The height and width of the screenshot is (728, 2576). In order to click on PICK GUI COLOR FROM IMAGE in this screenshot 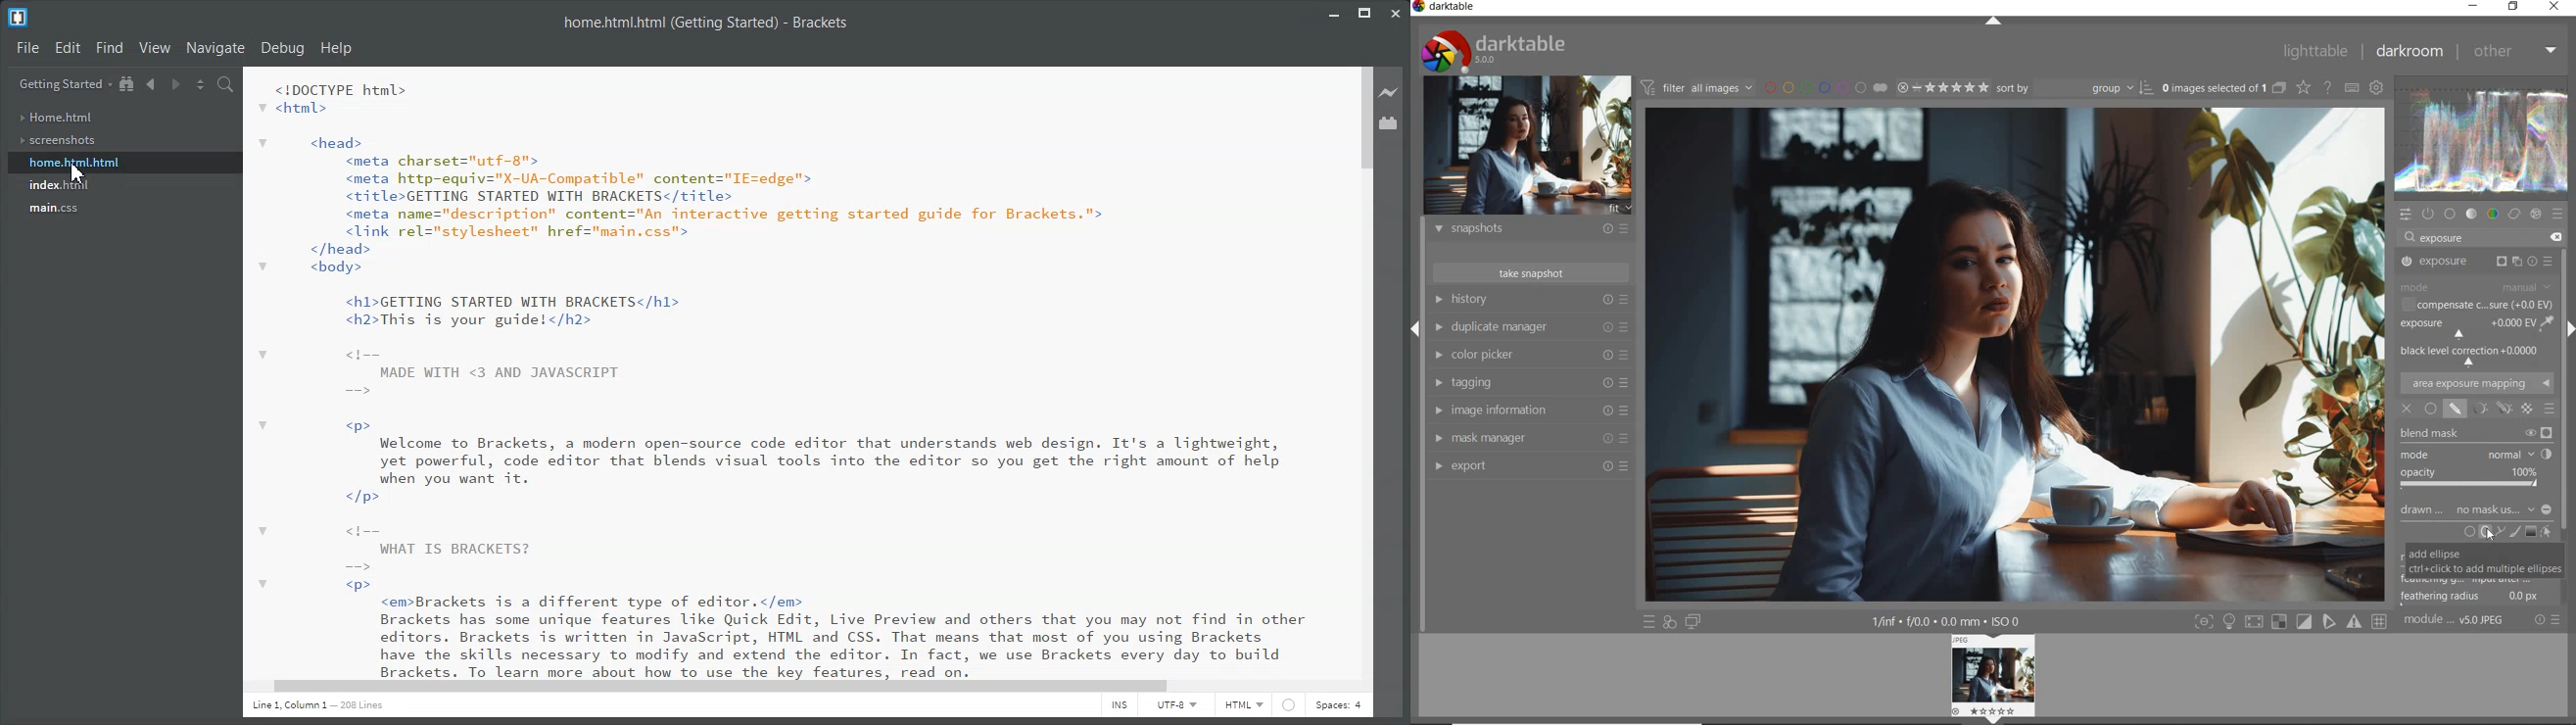, I will do `click(2549, 323)`.